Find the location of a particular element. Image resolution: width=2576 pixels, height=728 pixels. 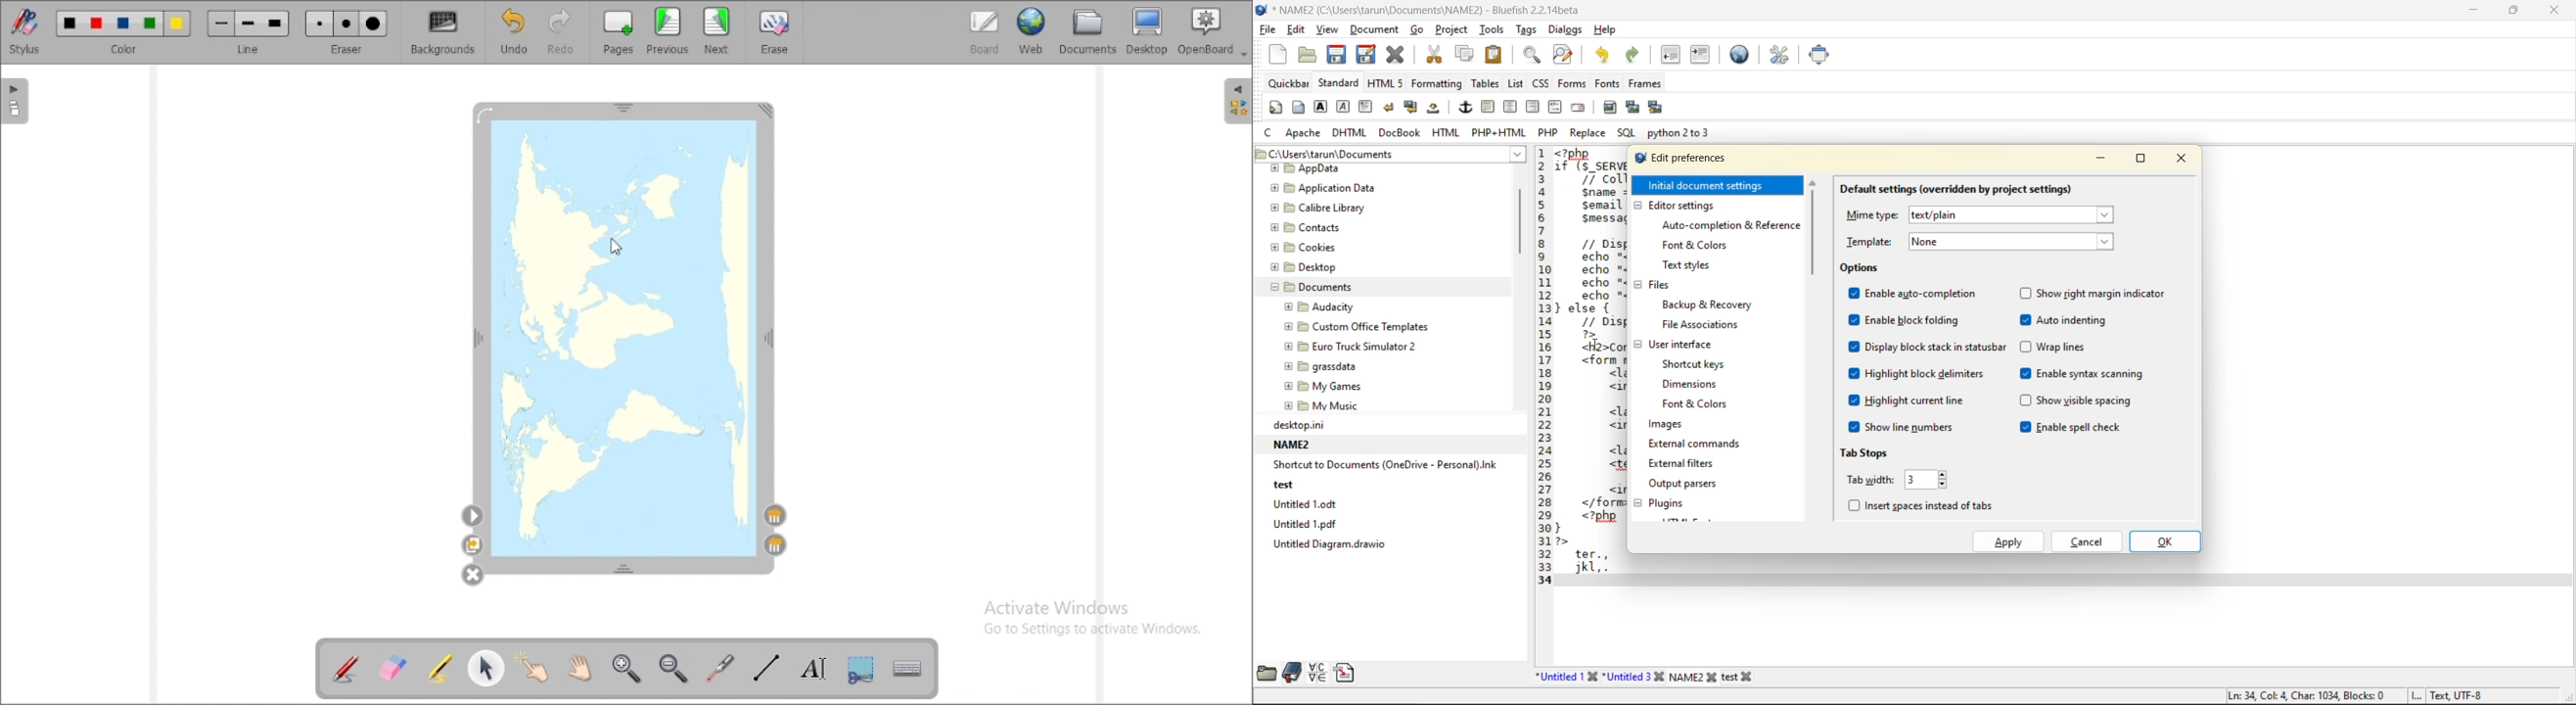

document is located at coordinates (1373, 30).